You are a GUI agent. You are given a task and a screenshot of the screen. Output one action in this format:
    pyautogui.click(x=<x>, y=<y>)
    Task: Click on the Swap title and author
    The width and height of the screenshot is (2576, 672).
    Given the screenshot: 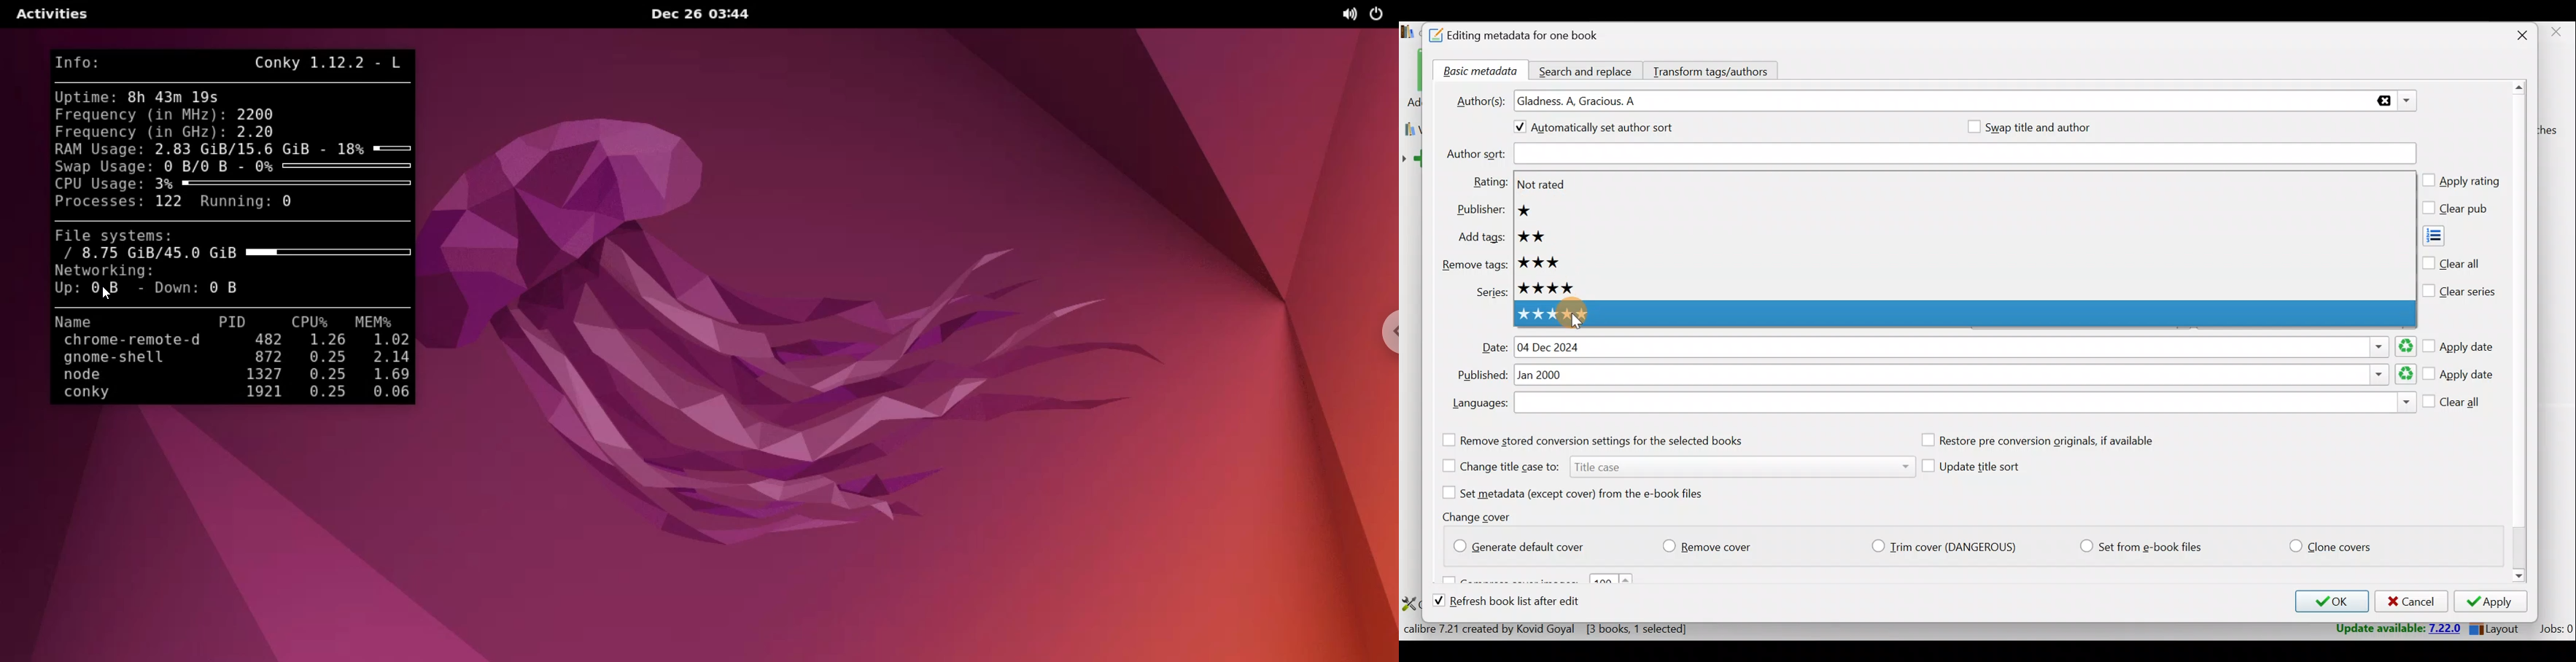 What is the action you would take?
    pyautogui.click(x=2052, y=127)
    